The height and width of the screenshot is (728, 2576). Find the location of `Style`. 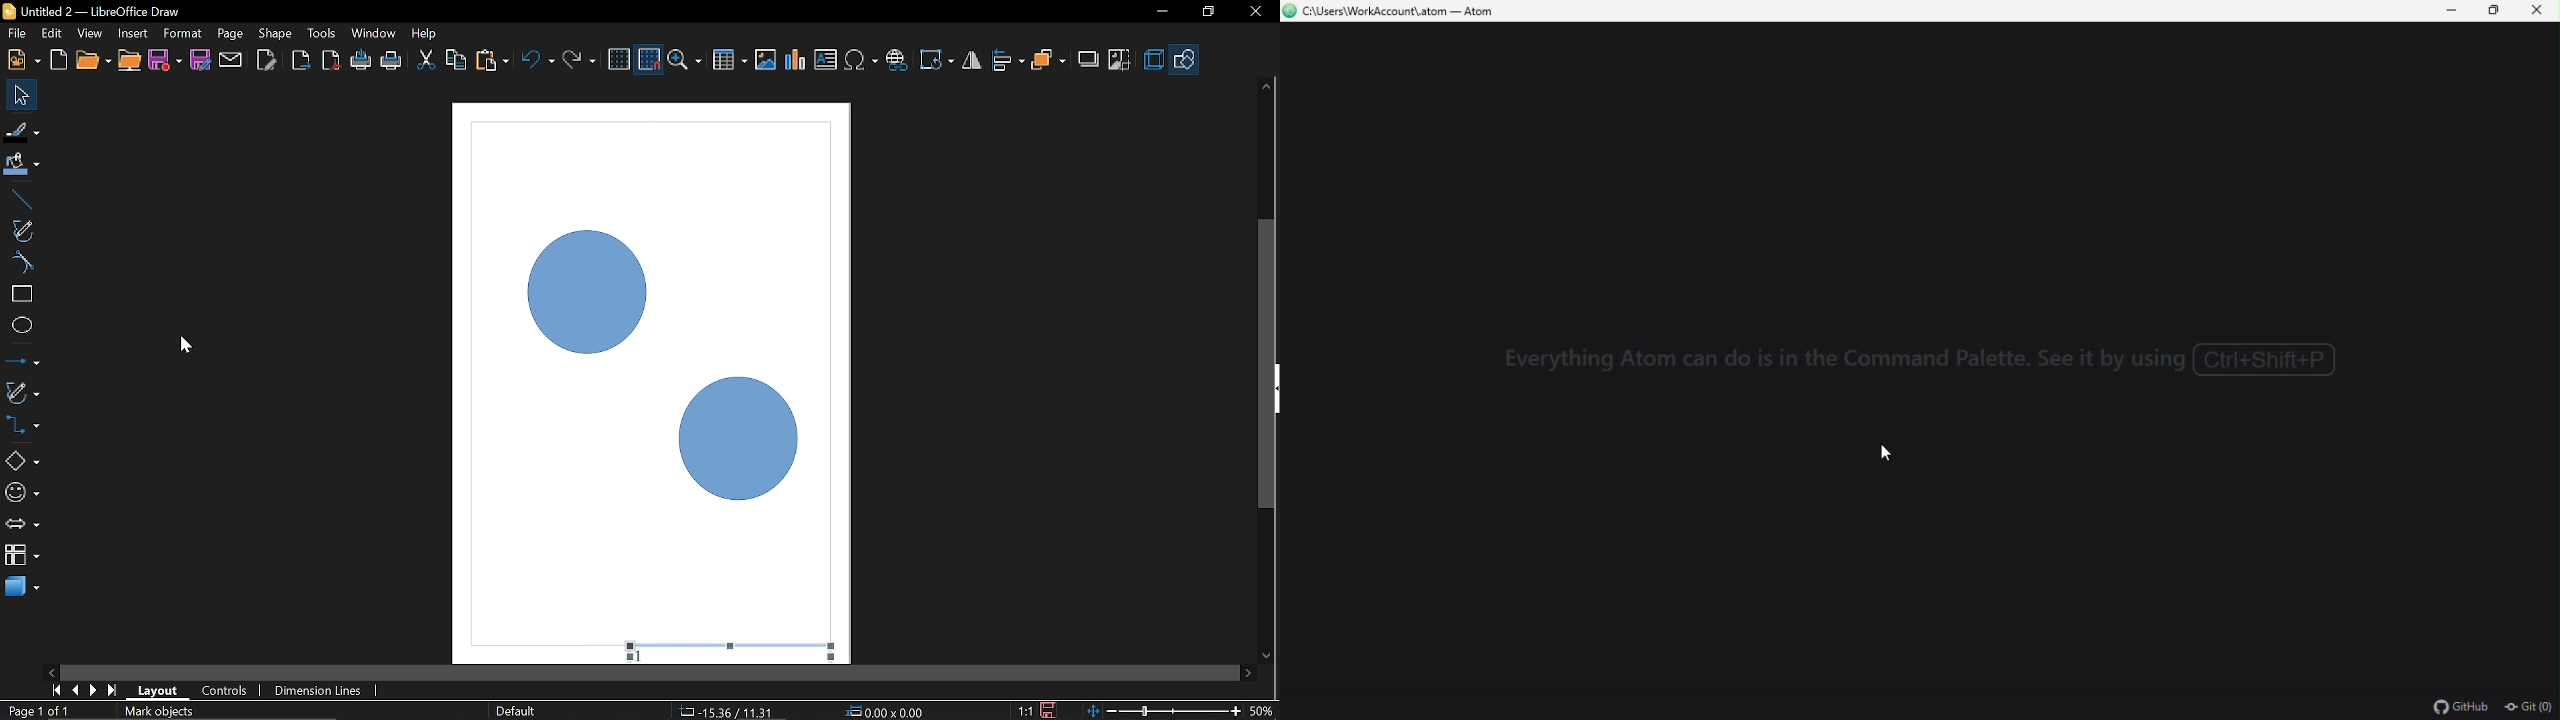

Style is located at coordinates (513, 711).